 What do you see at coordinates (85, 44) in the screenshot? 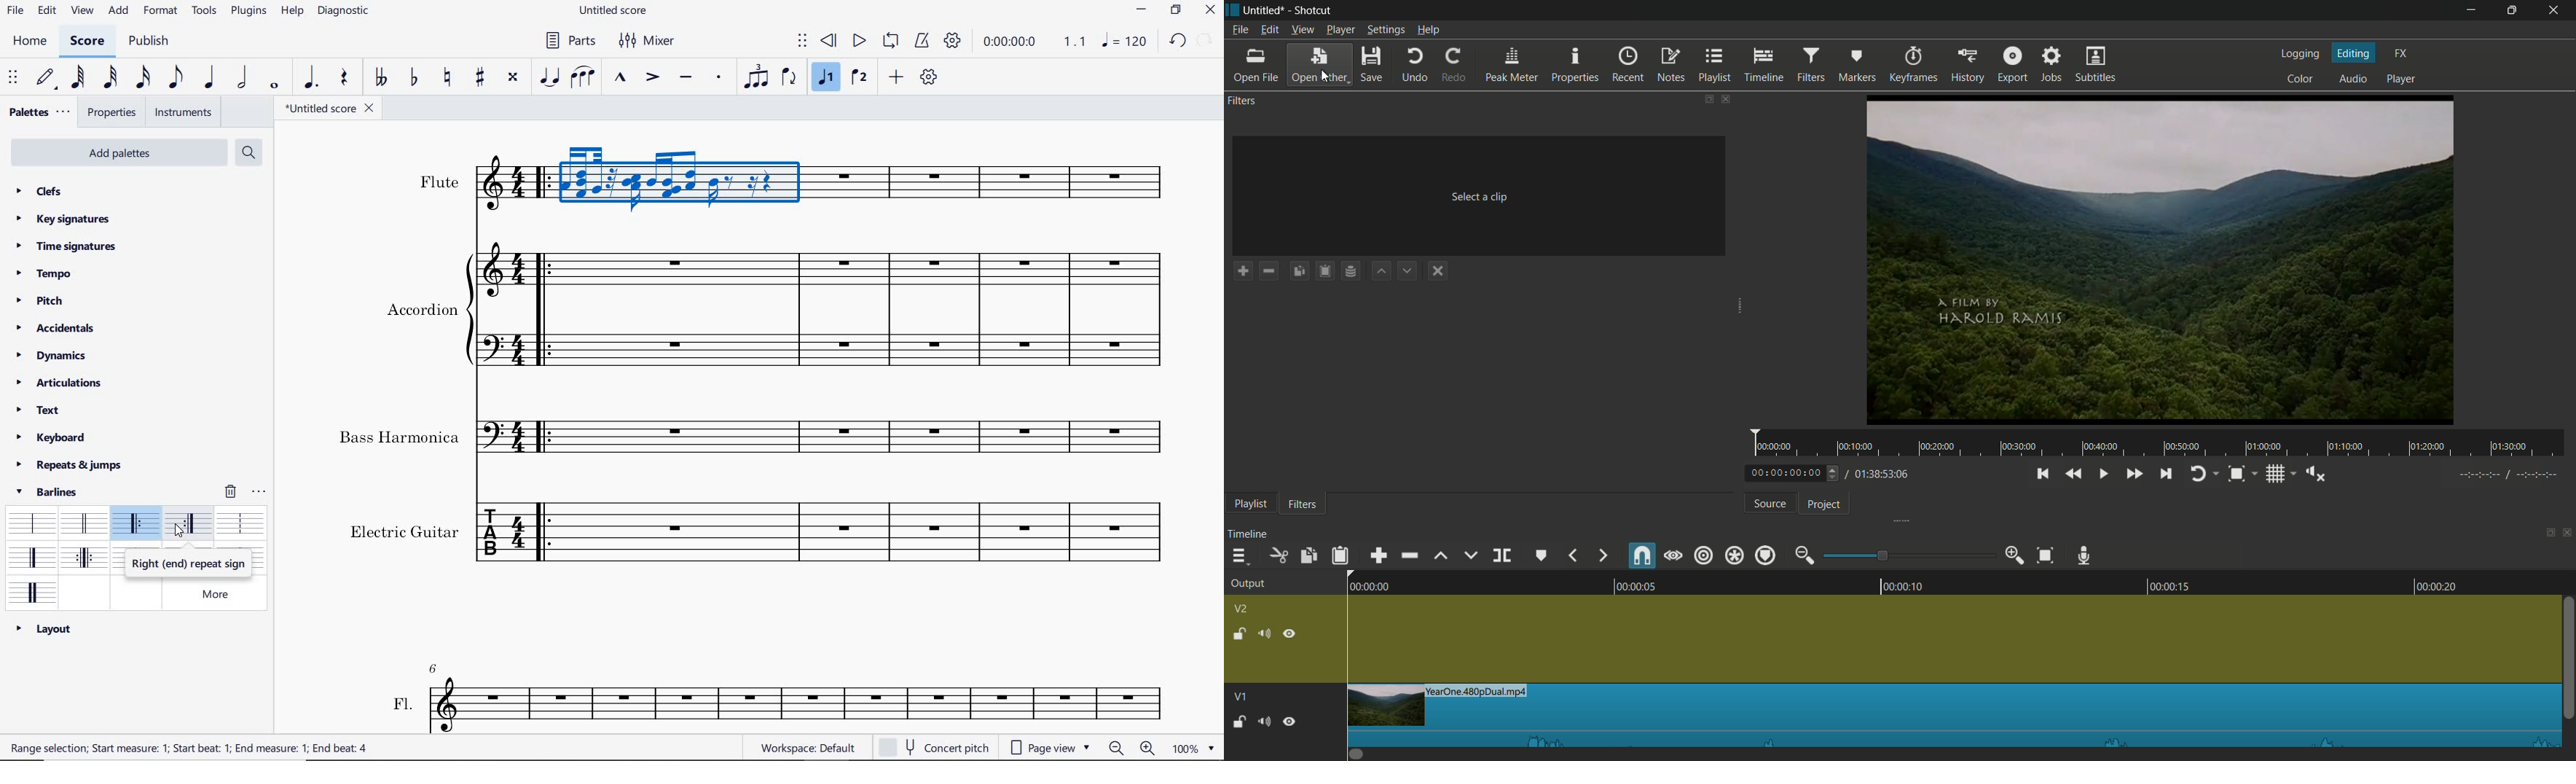
I see `SCORE` at bounding box center [85, 44].